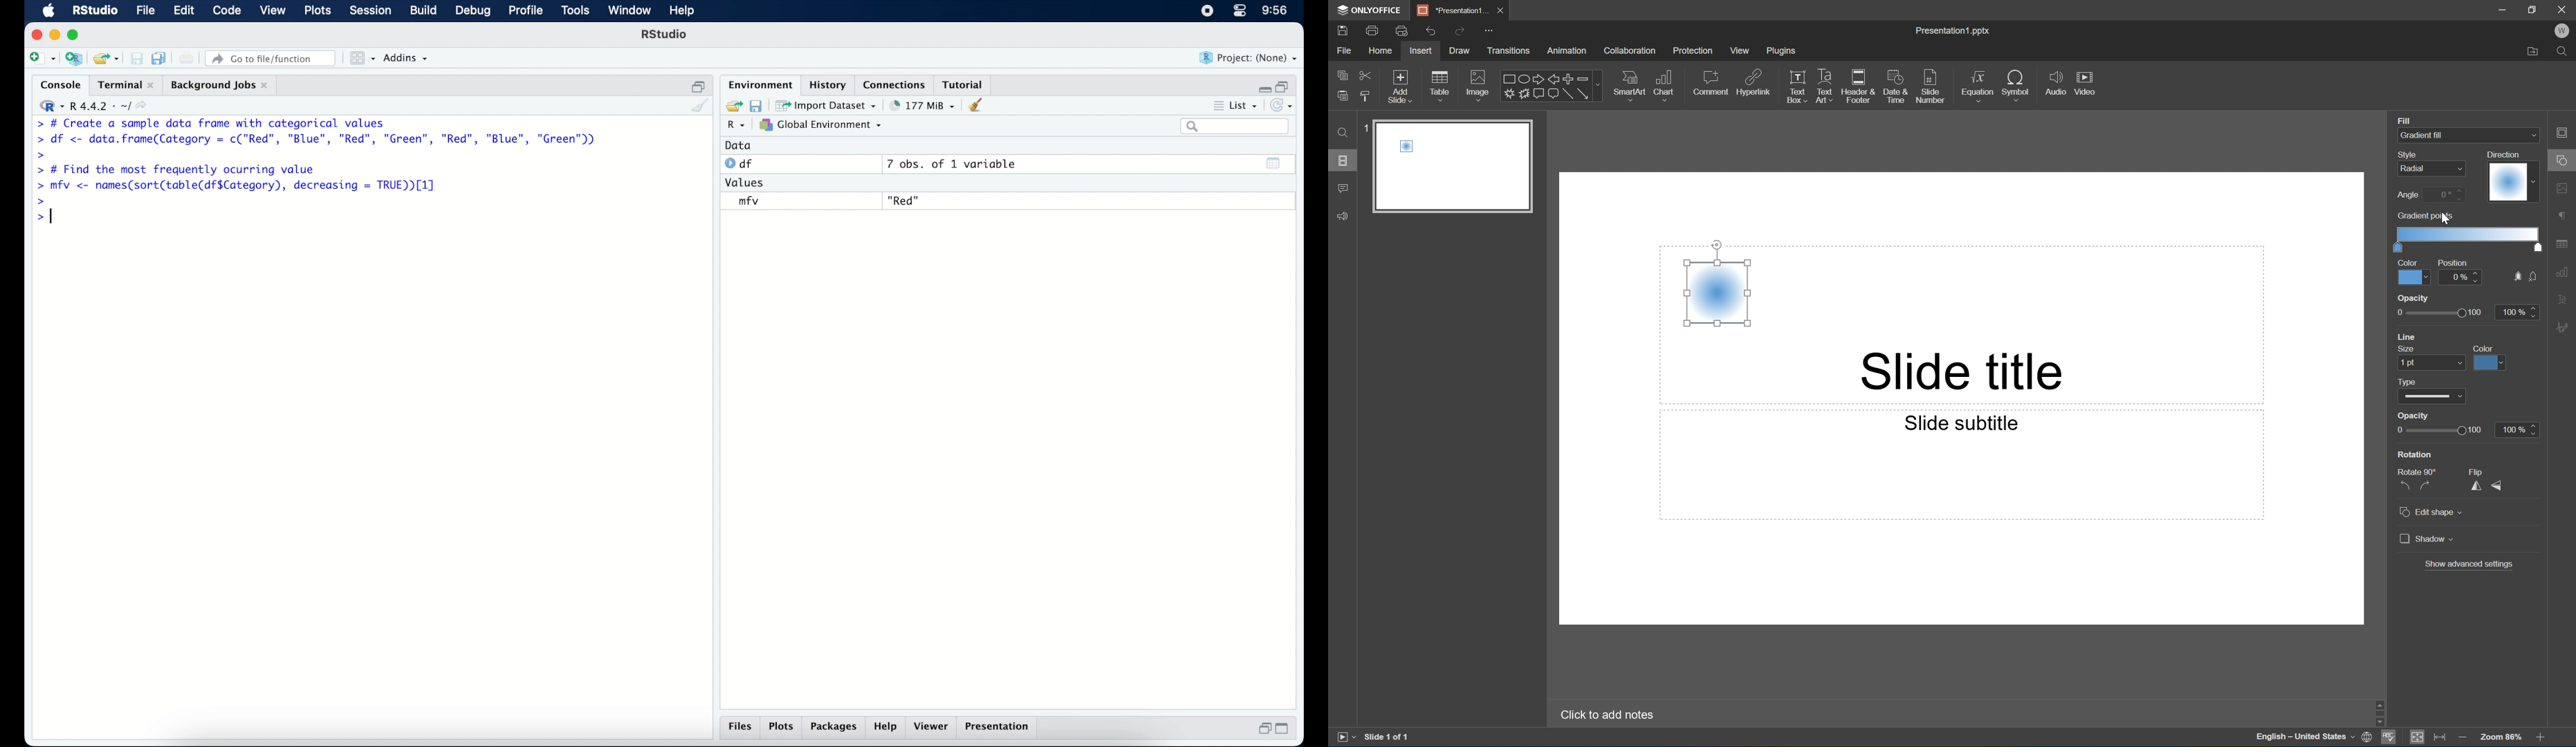 This screenshot has height=756, width=2576. I want to click on line, so click(2409, 338).